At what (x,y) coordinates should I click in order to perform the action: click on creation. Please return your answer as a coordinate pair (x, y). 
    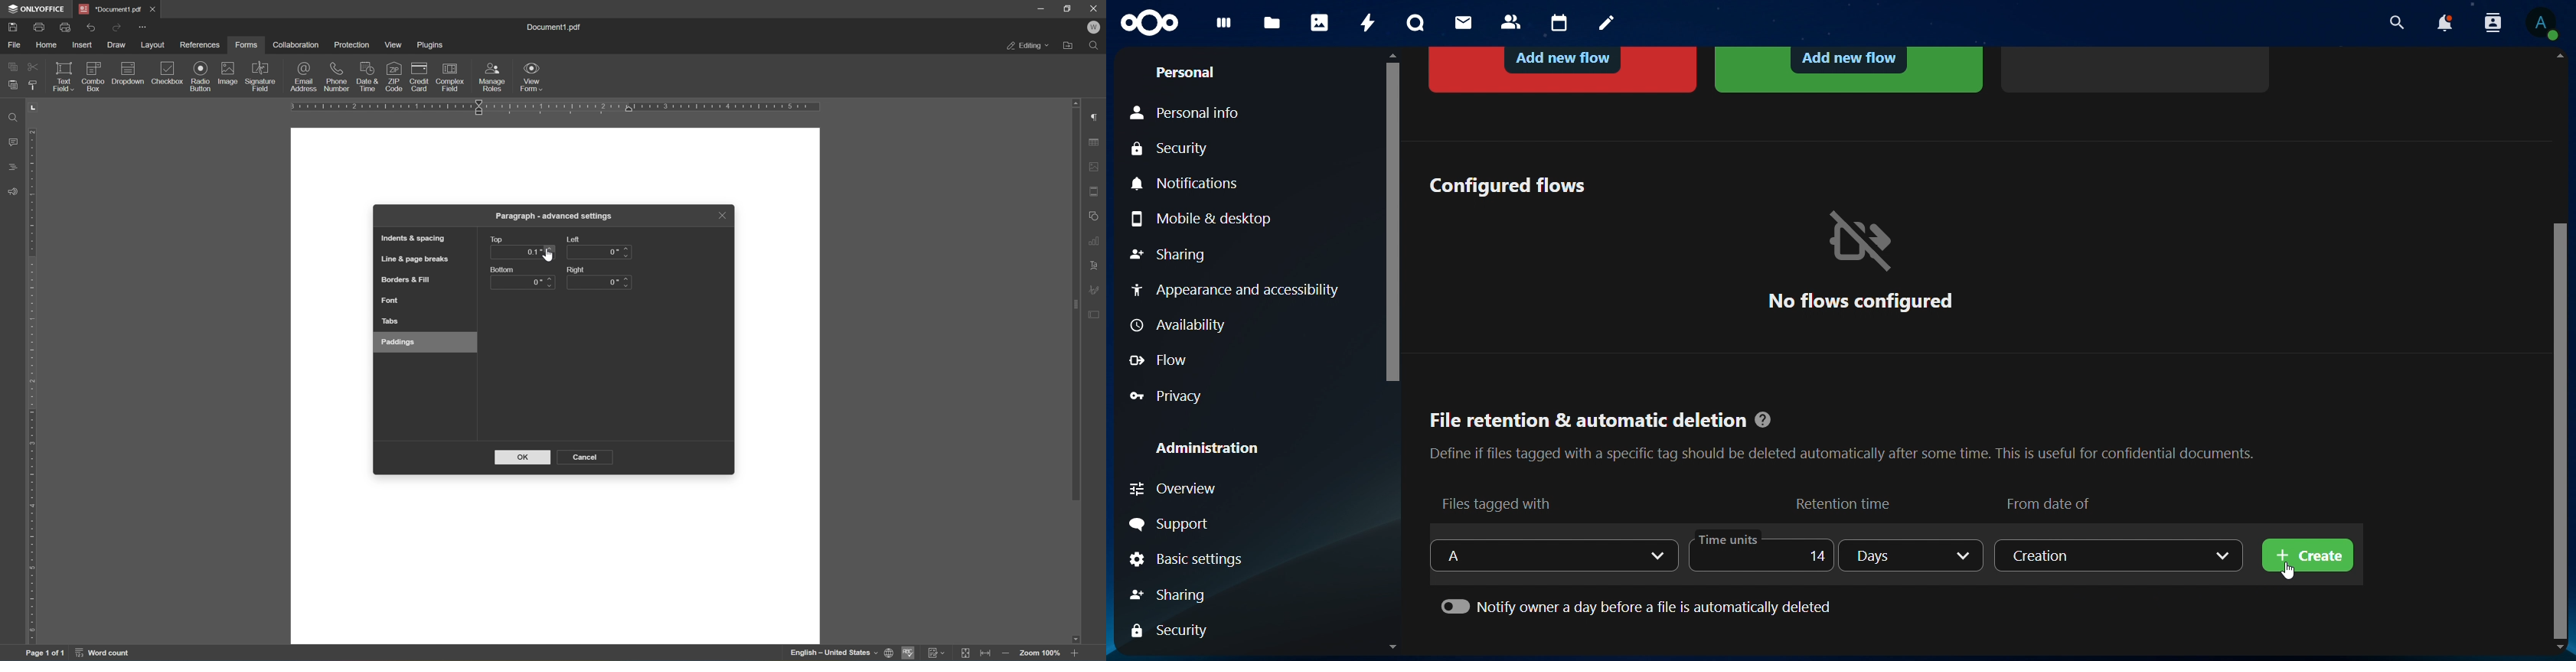
    Looking at the image, I should click on (2121, 555).